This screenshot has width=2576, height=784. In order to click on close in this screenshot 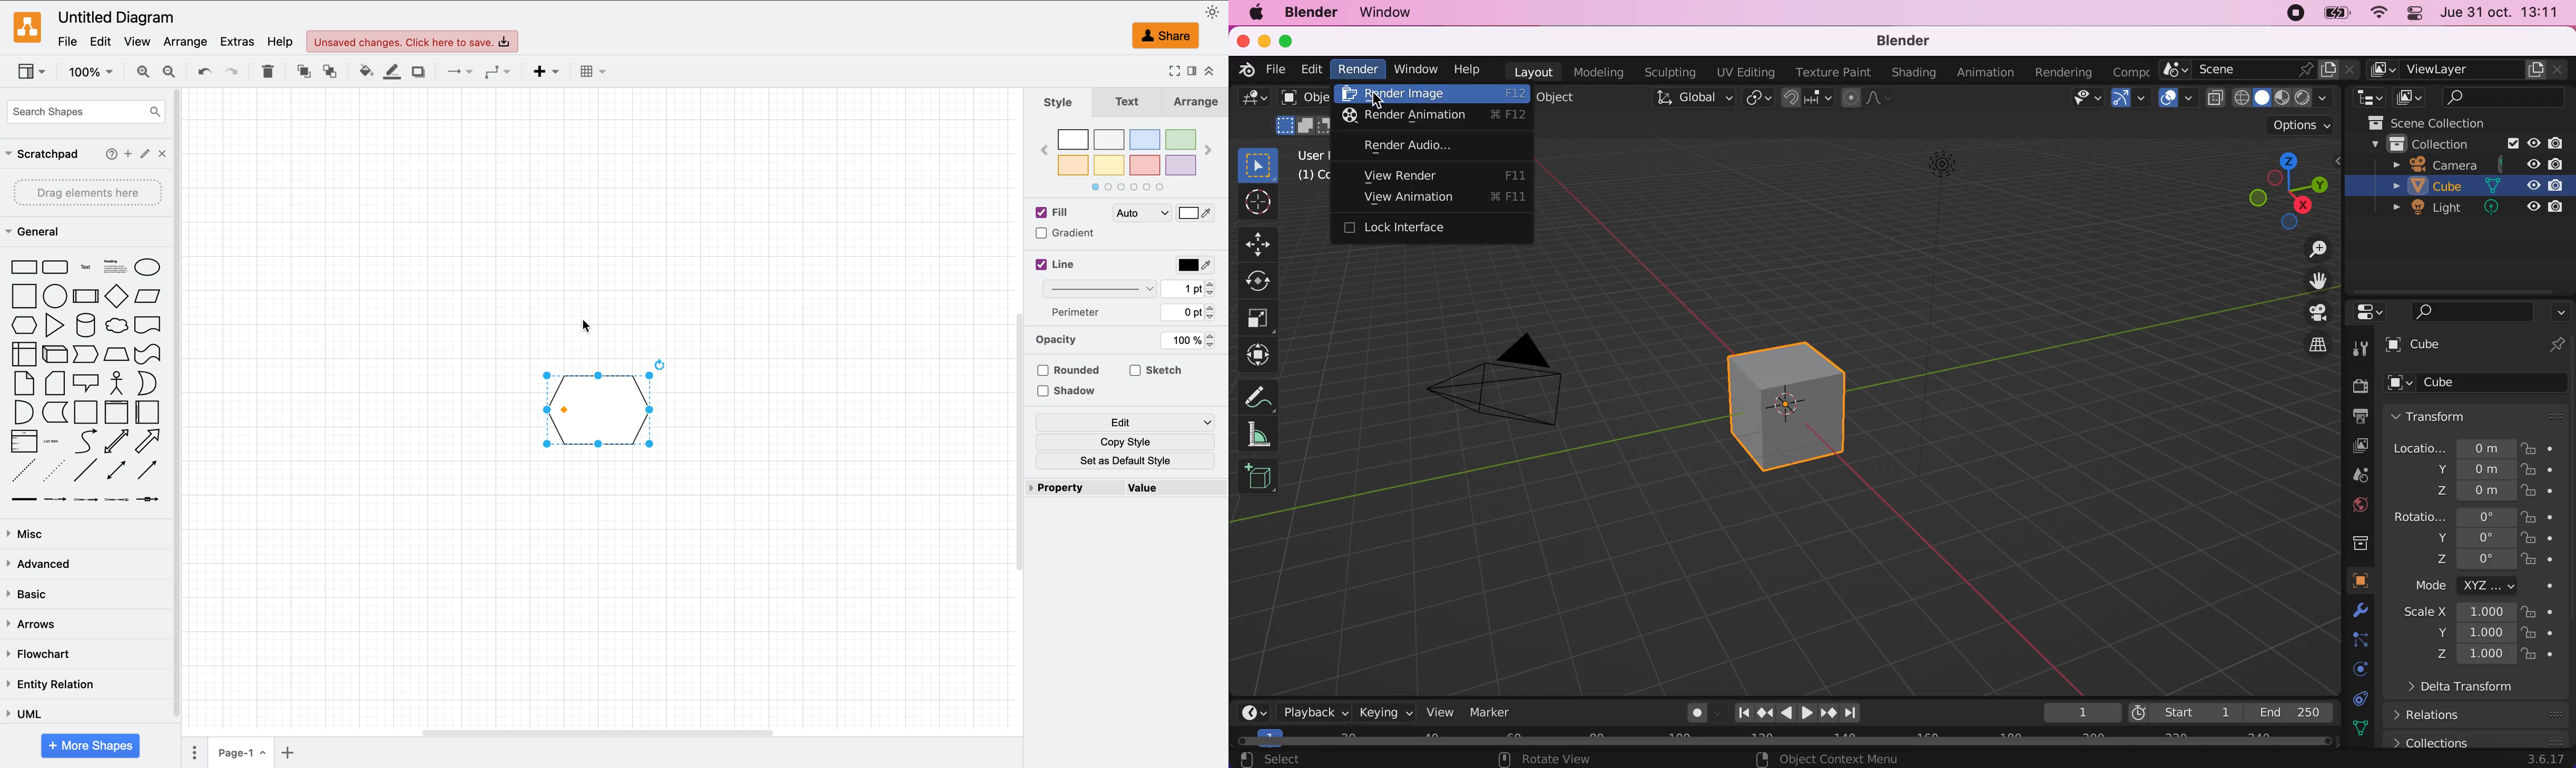, I will do `click(1241, 41)`.